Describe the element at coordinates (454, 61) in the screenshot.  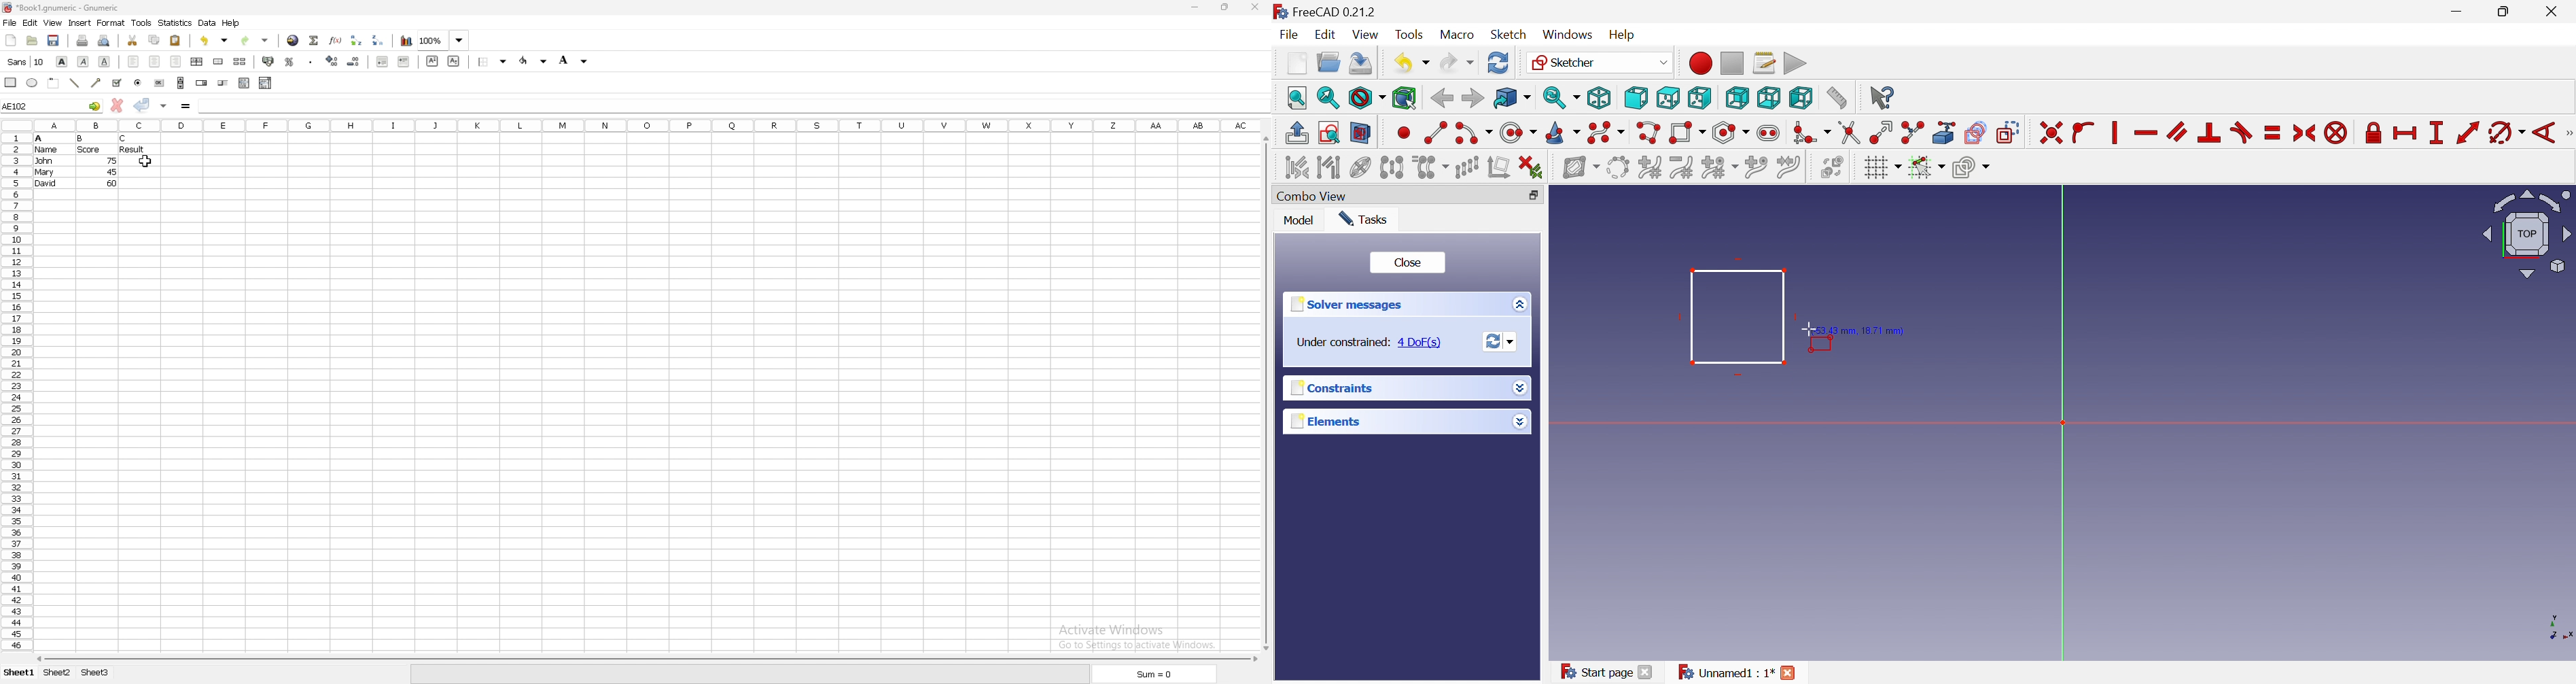
I see `subscript` at that location.